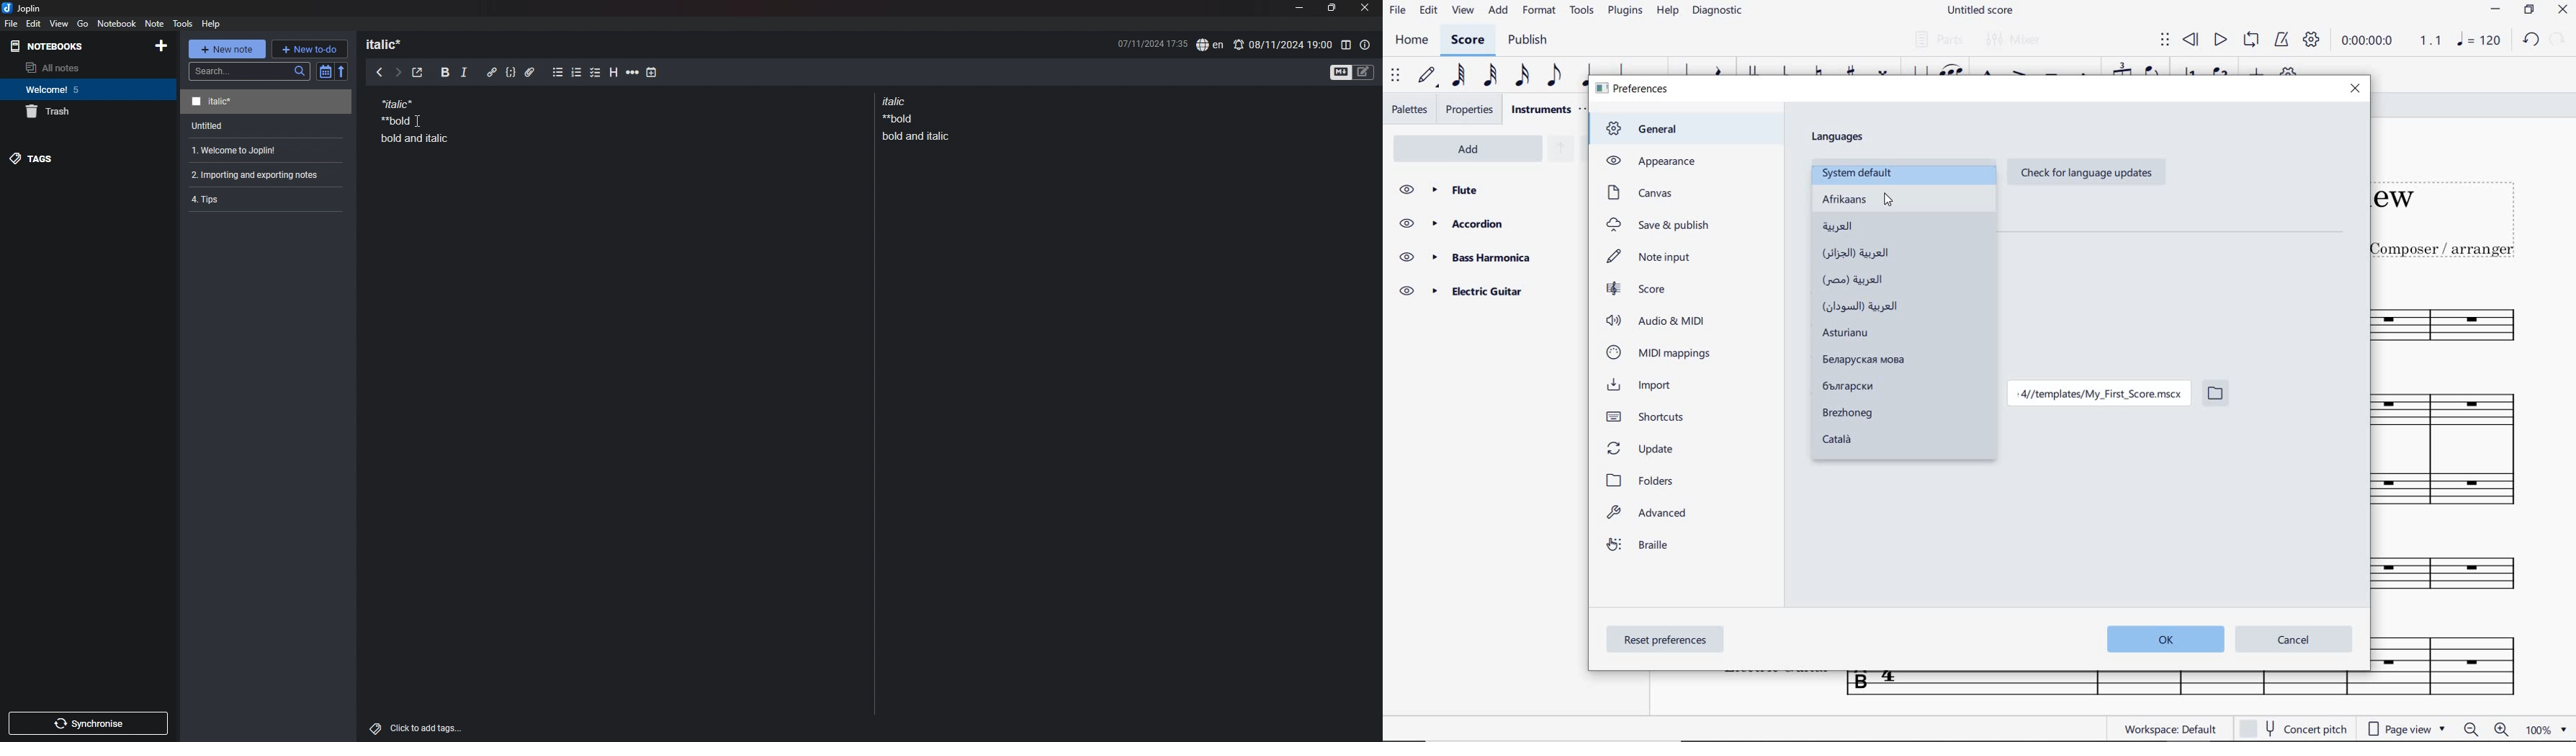  What do you see at coordinates (2461, 212) in the screenshot?
I see `Title` at bounding box center [2461, 212].